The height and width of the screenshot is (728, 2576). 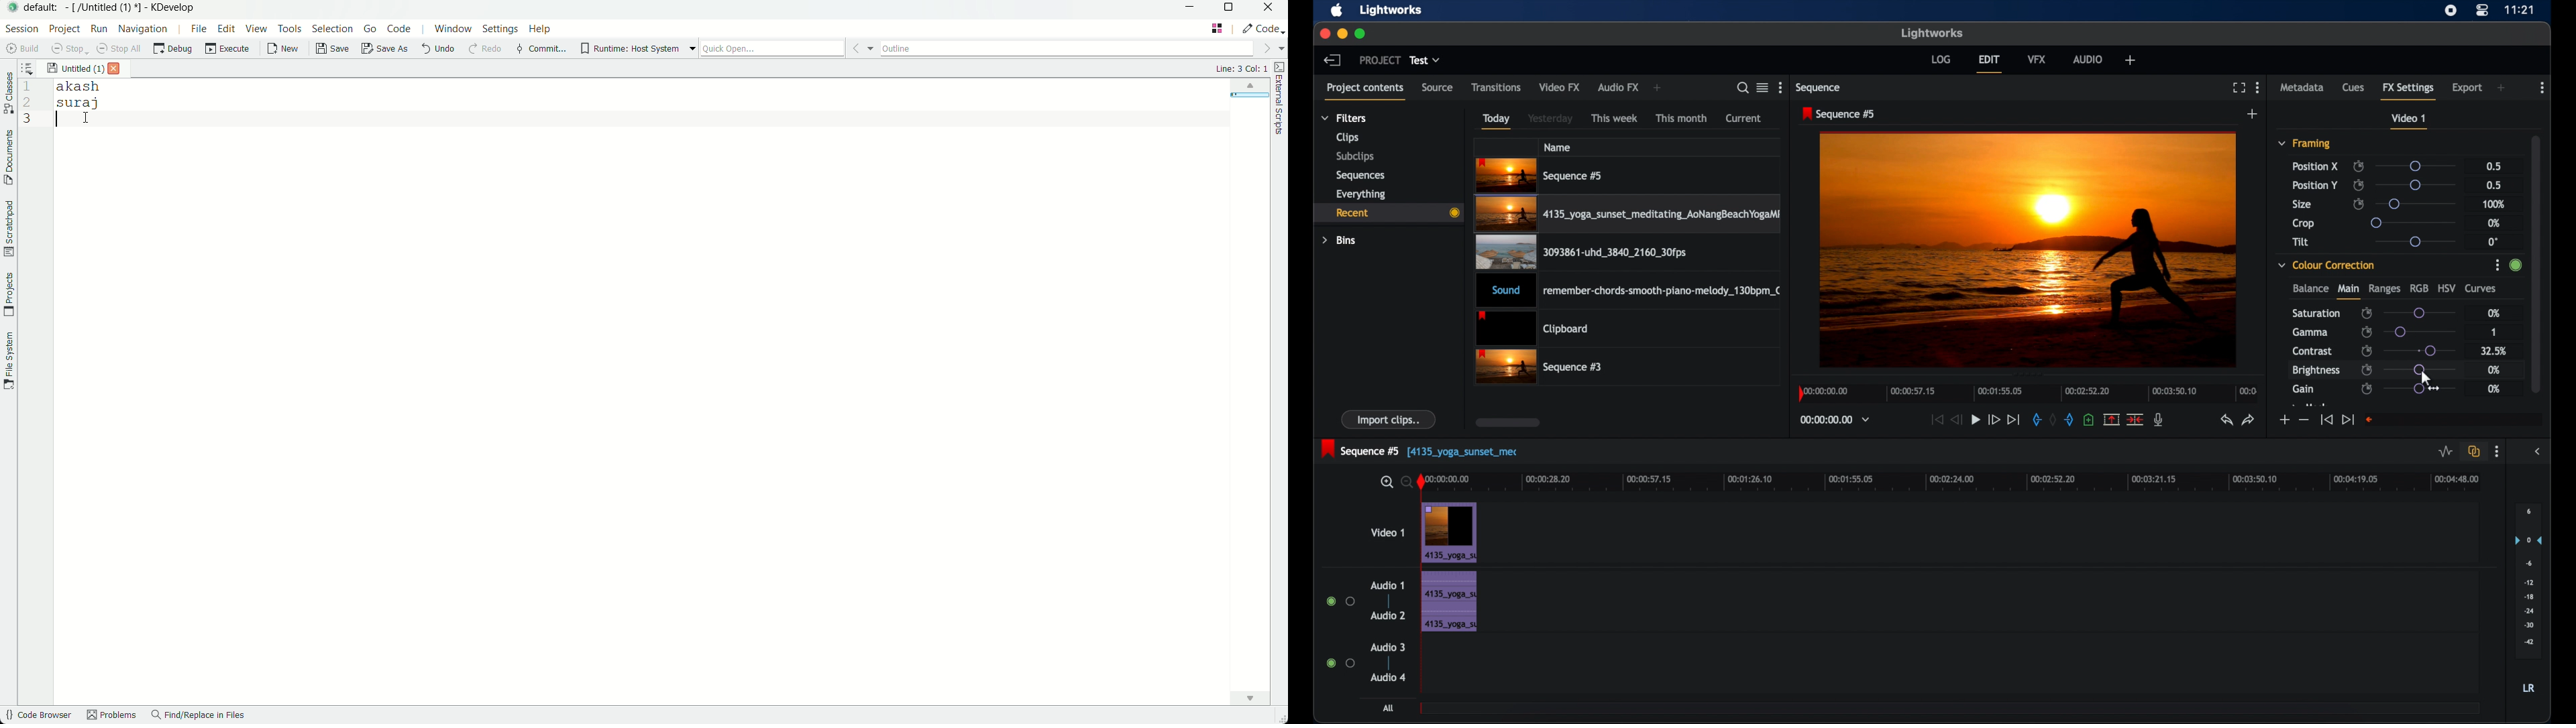 What do you see at coordinates (2347, 420) in the screenshot?
I see `jump to end` at bounding box center [2347, 420].